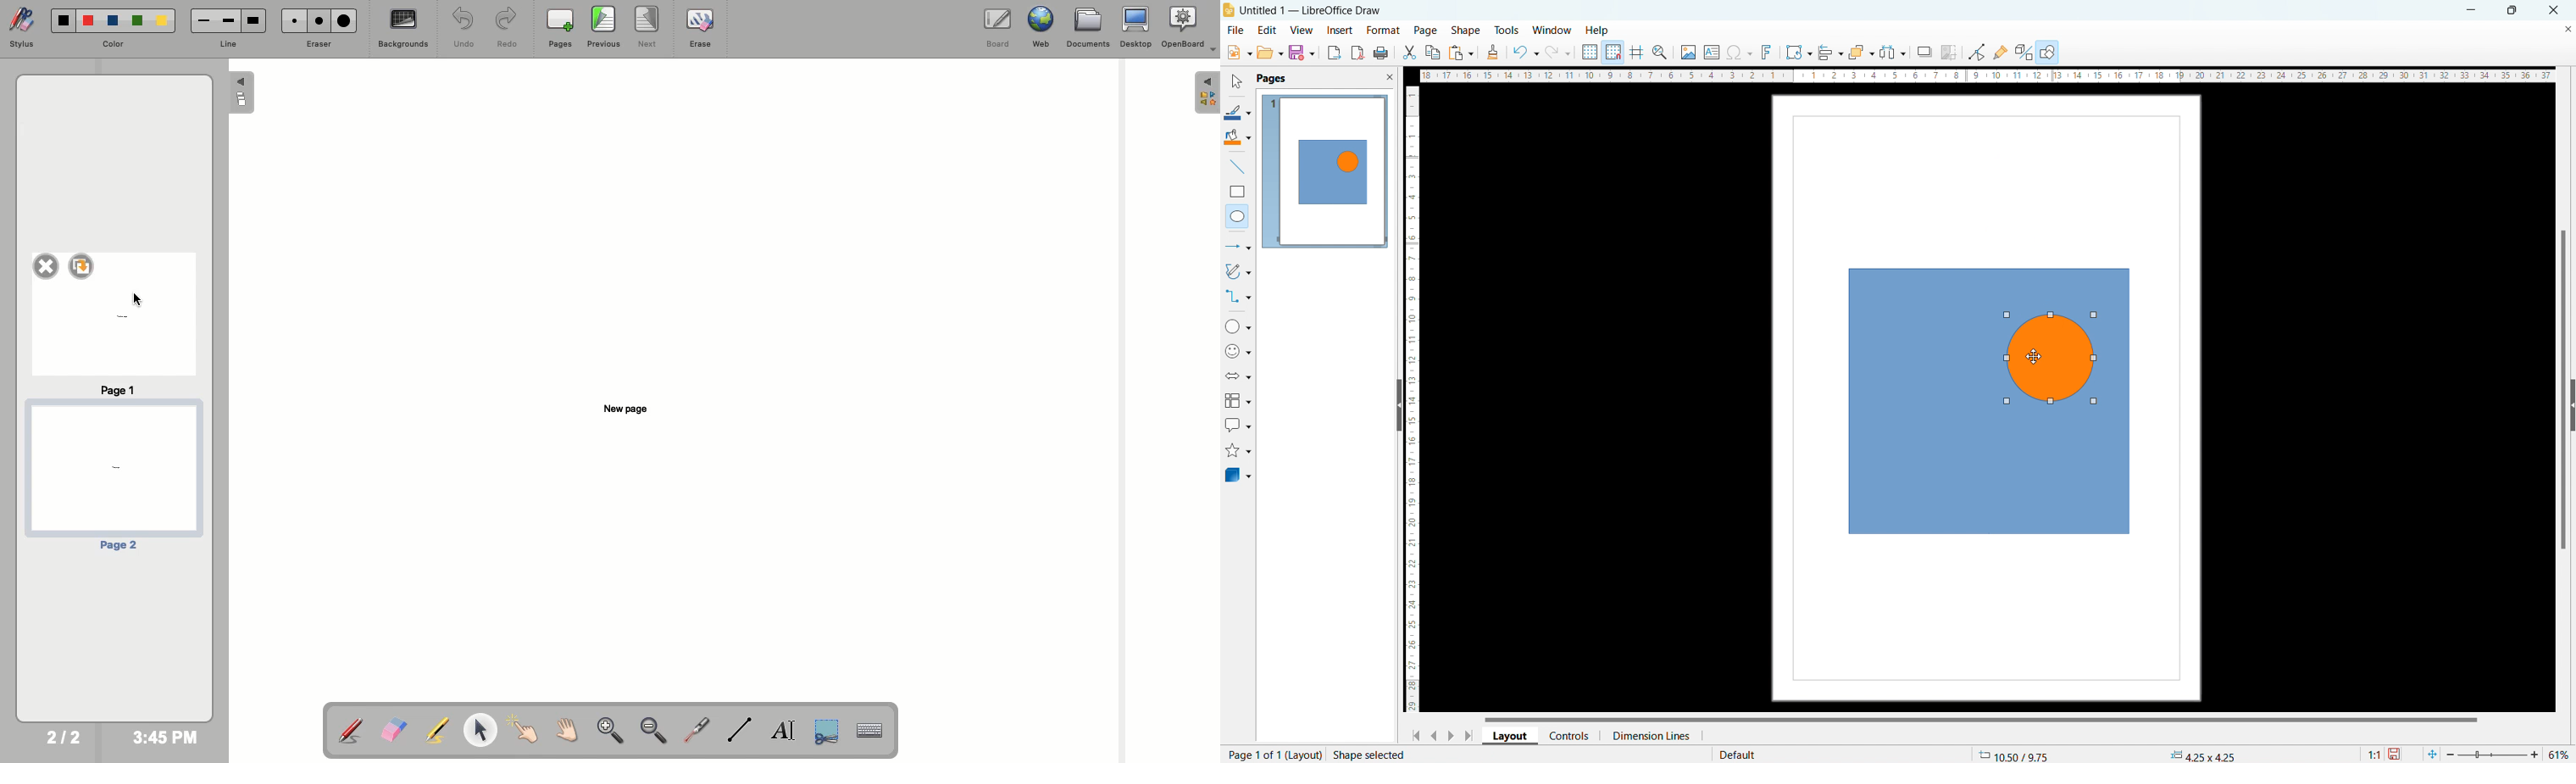 Image resolution: width=2576 pixels, height=784 pixels. What do you see at coordinates (1510, 736) in the screenshot?
I see `layout` at bounding box center [1510, 736].